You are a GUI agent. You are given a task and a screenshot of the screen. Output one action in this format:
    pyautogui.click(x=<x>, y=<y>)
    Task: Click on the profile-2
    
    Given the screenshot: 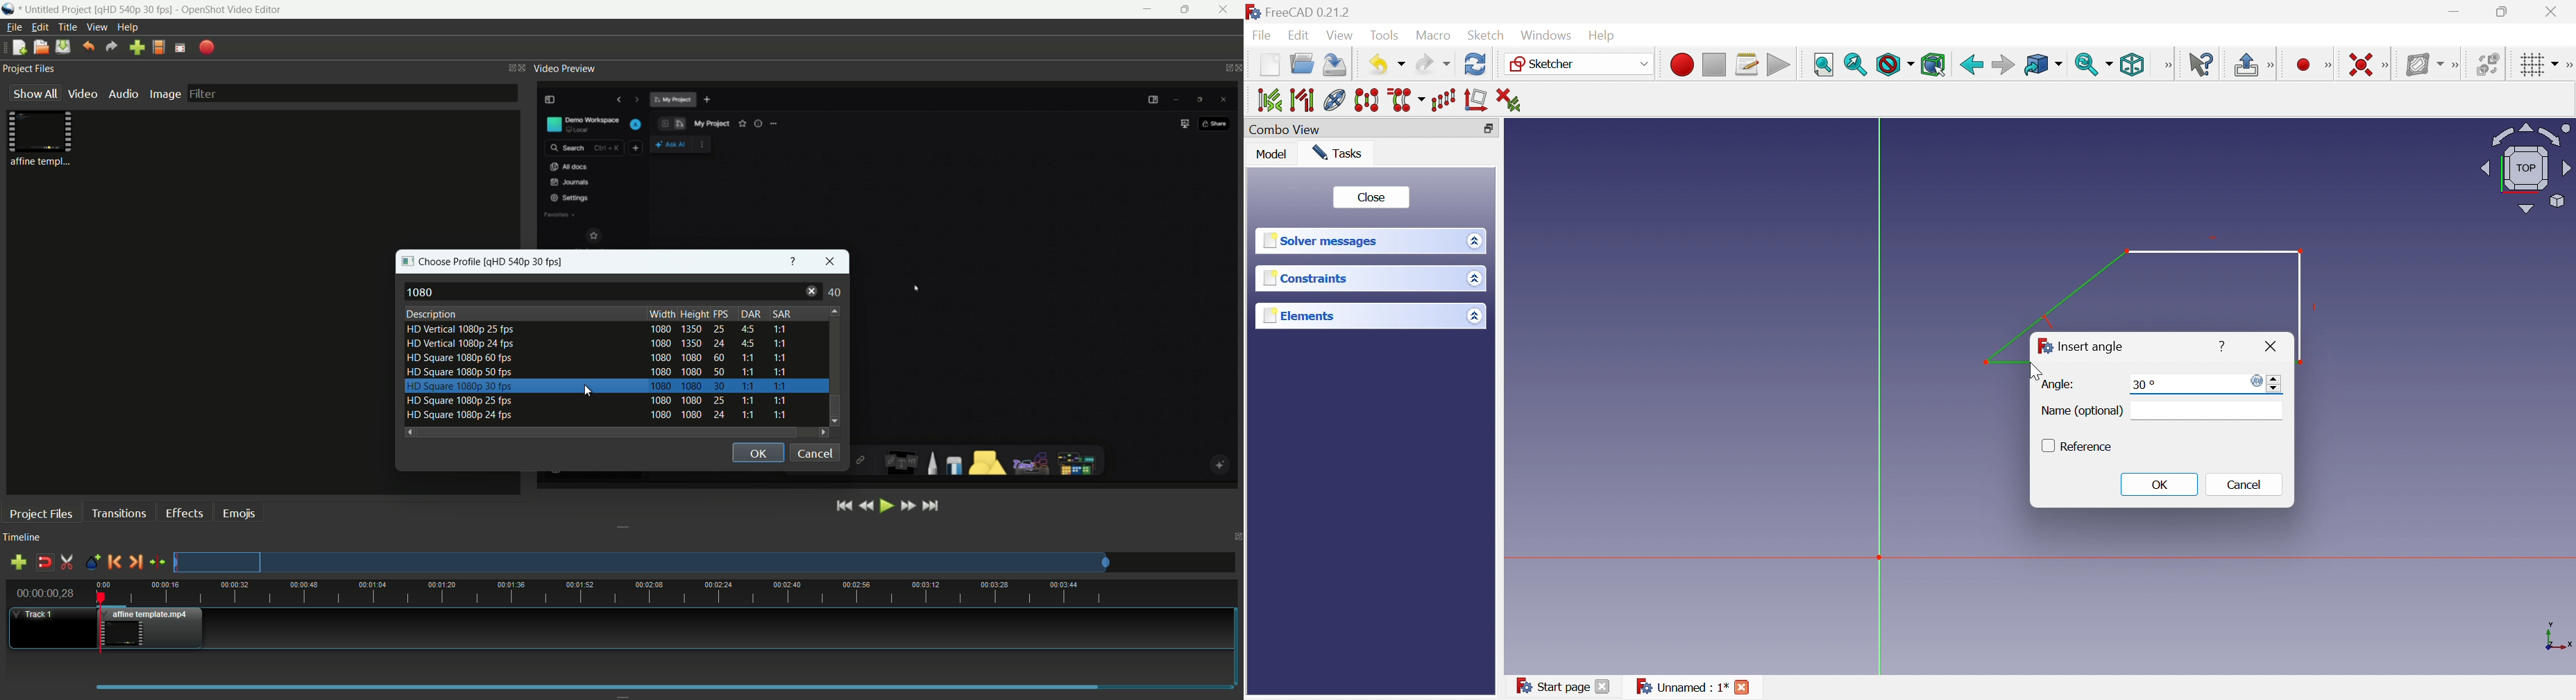 What is the action you would take?
    pyautogui.click(x=594, y=346)
    